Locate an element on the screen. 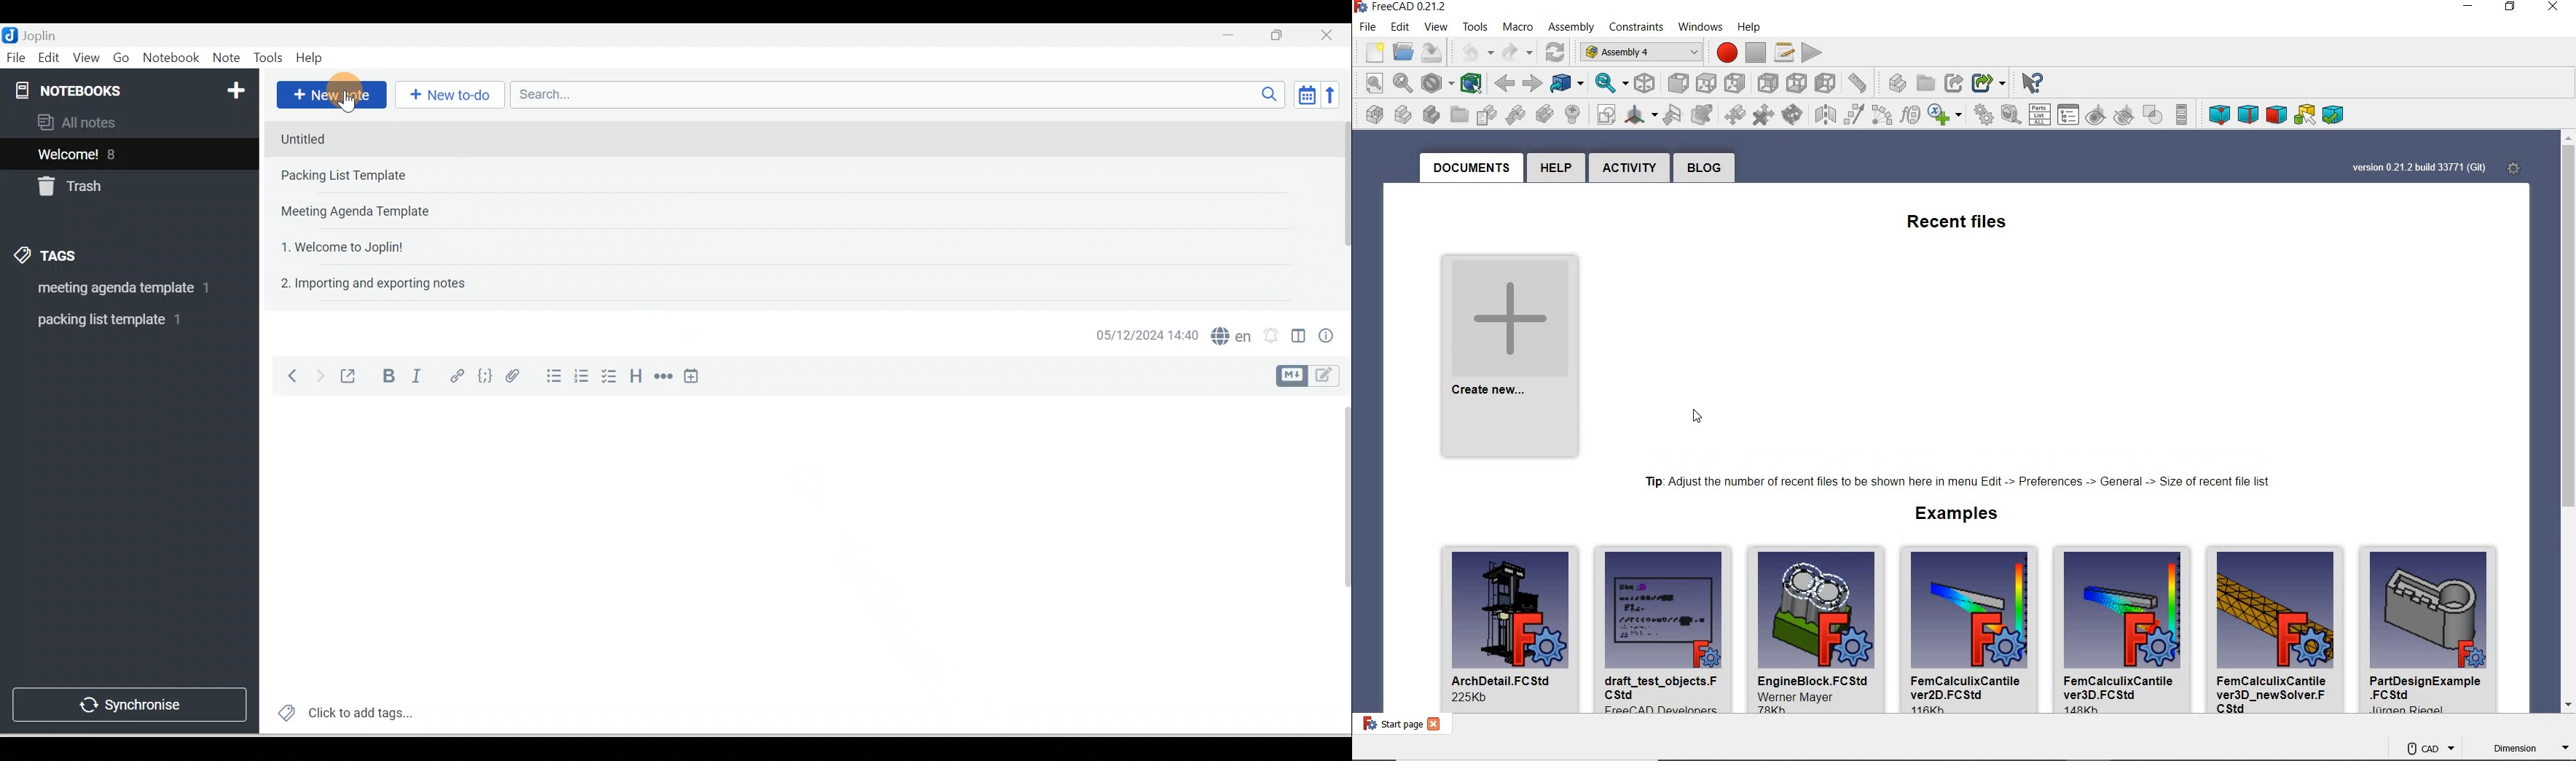 This screenshot has width=2576, height=784. isometric is located at coordinates (1645, 85).